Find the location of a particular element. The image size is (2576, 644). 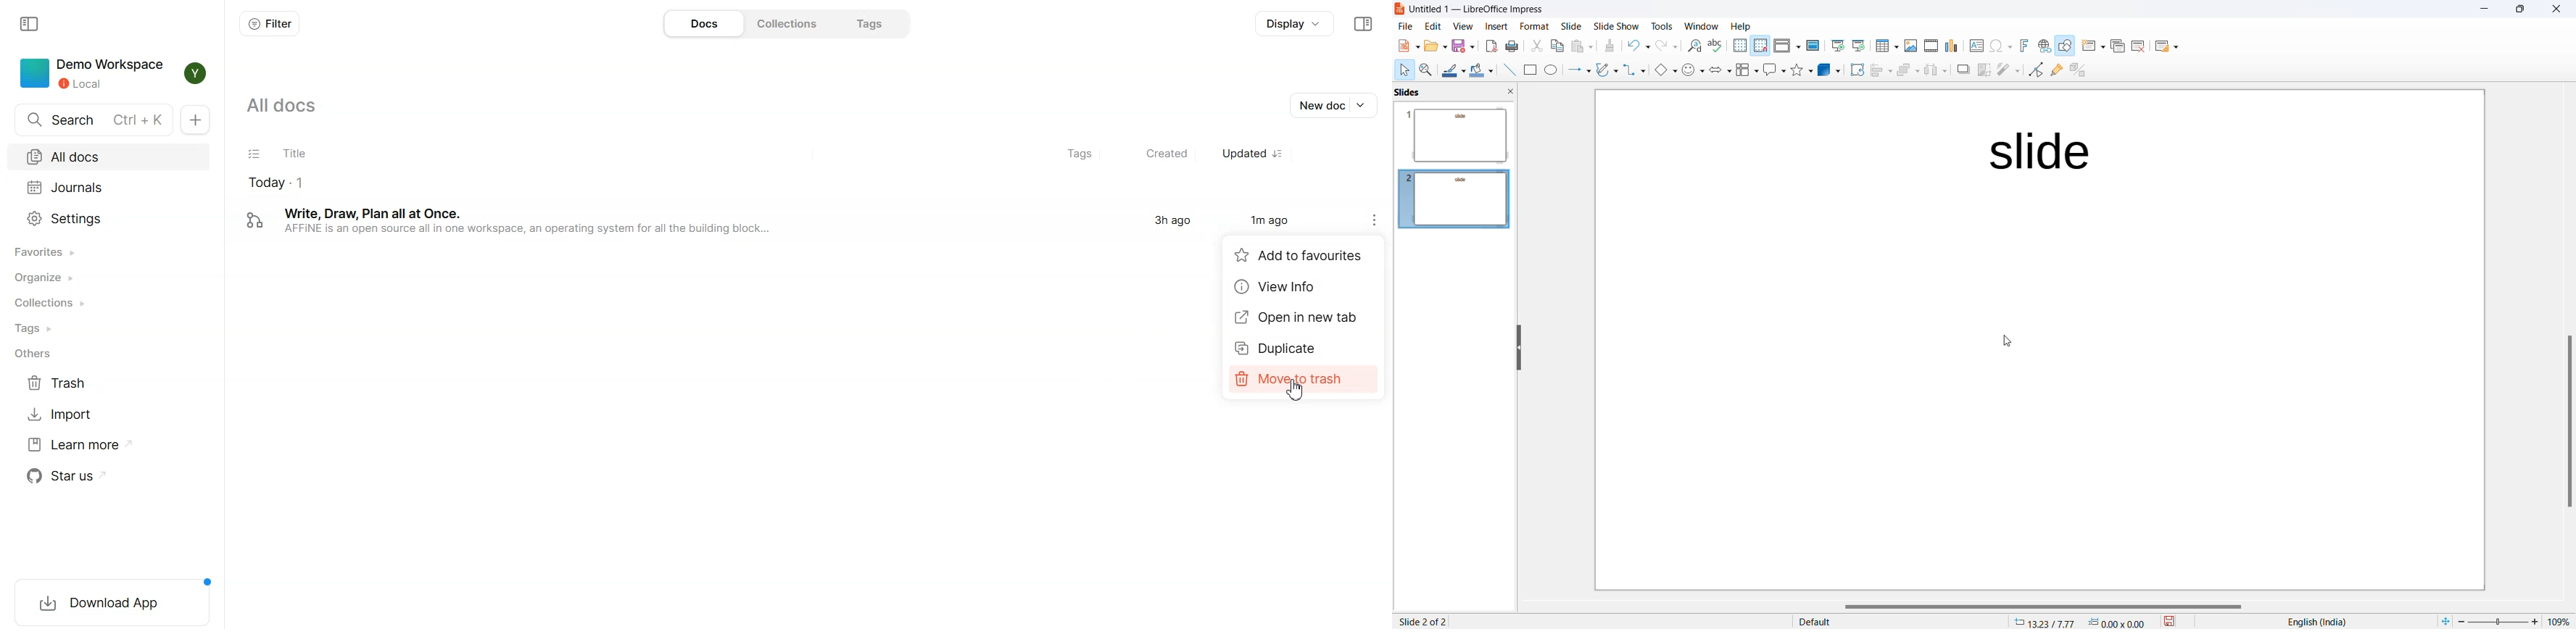

slidepreview is located at coordinates (1457, 196).